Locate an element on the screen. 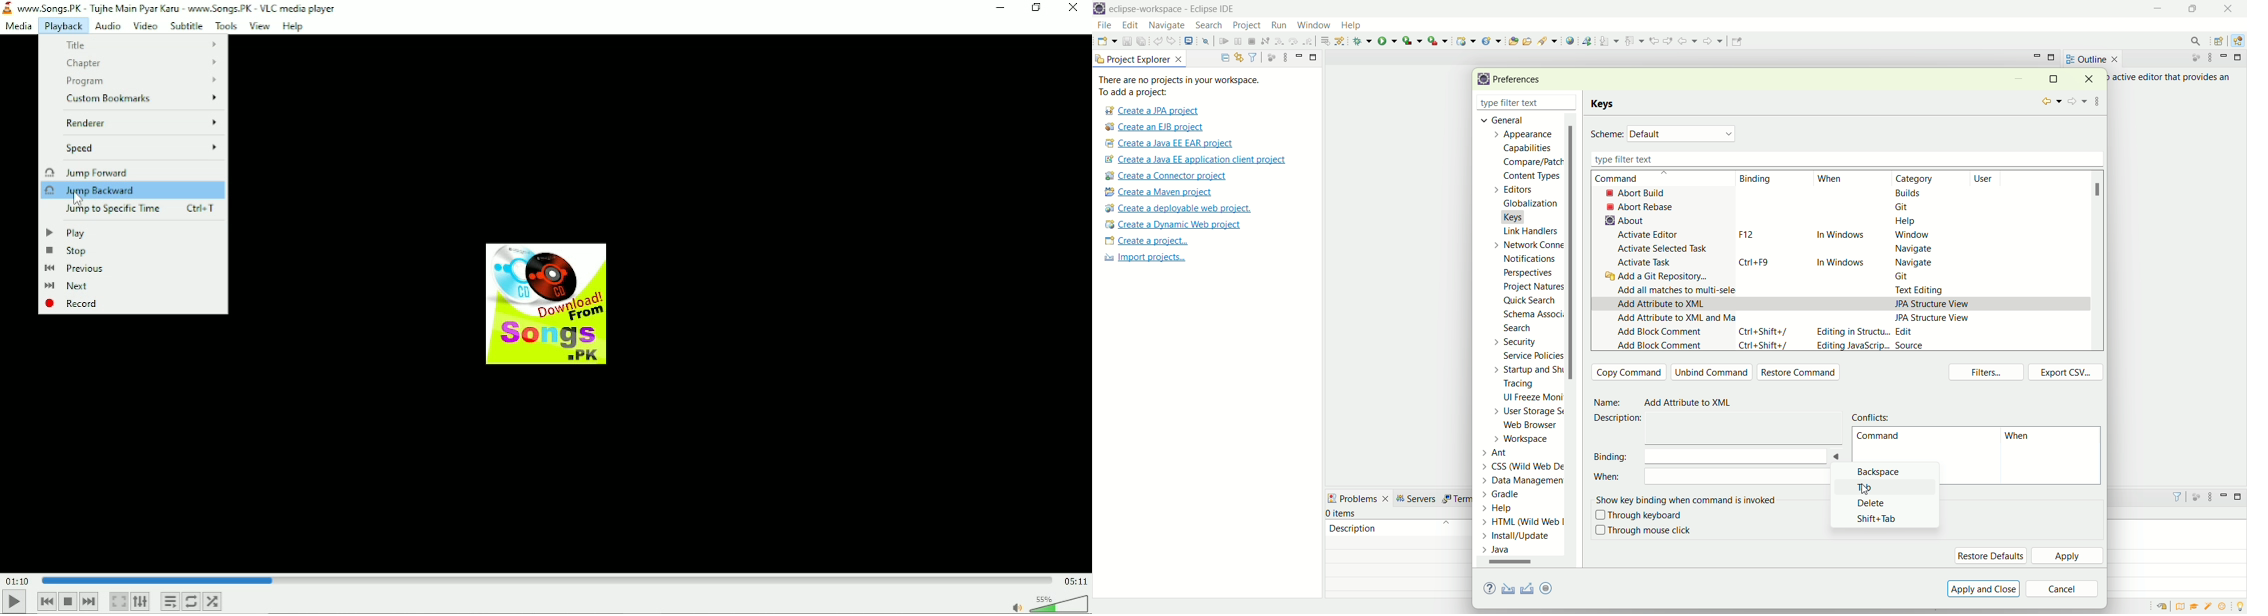  Renderer is located at coordinates (142, 122).